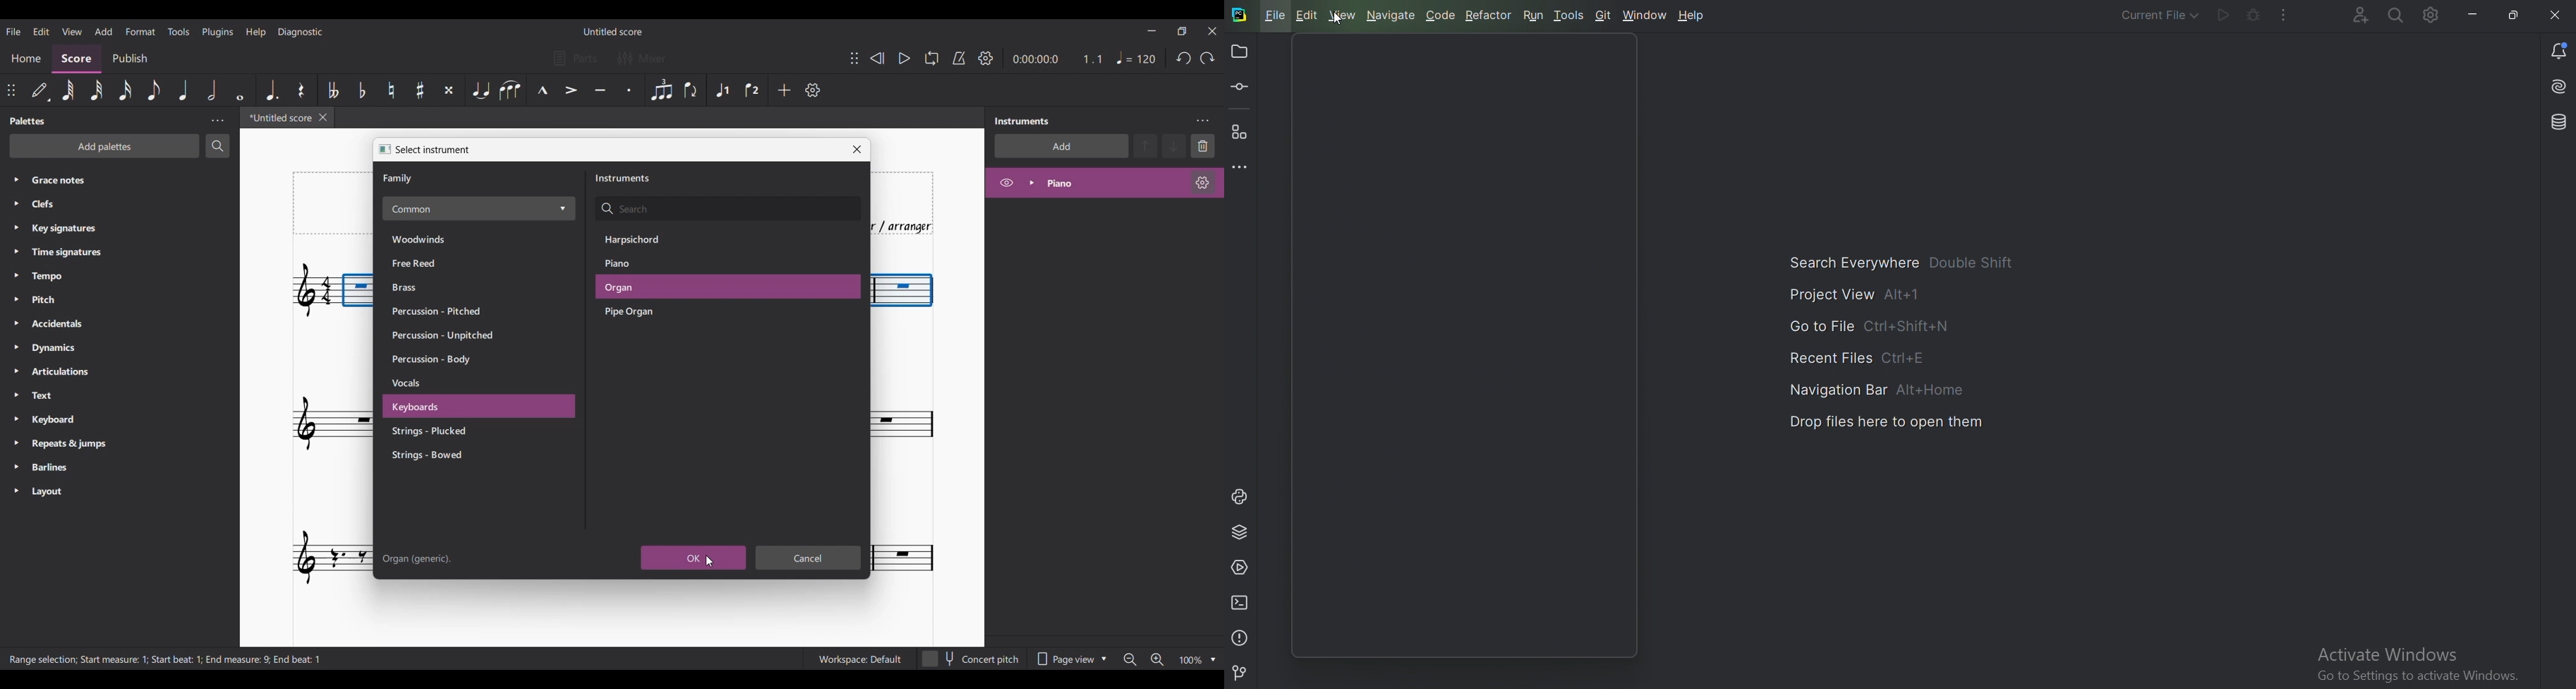 This screenshot has height=700, width=2576. What do you see at coordinates (1880, 388) in the screenshot?
I see `Navigation bar` at bounding box center [1880, 388].